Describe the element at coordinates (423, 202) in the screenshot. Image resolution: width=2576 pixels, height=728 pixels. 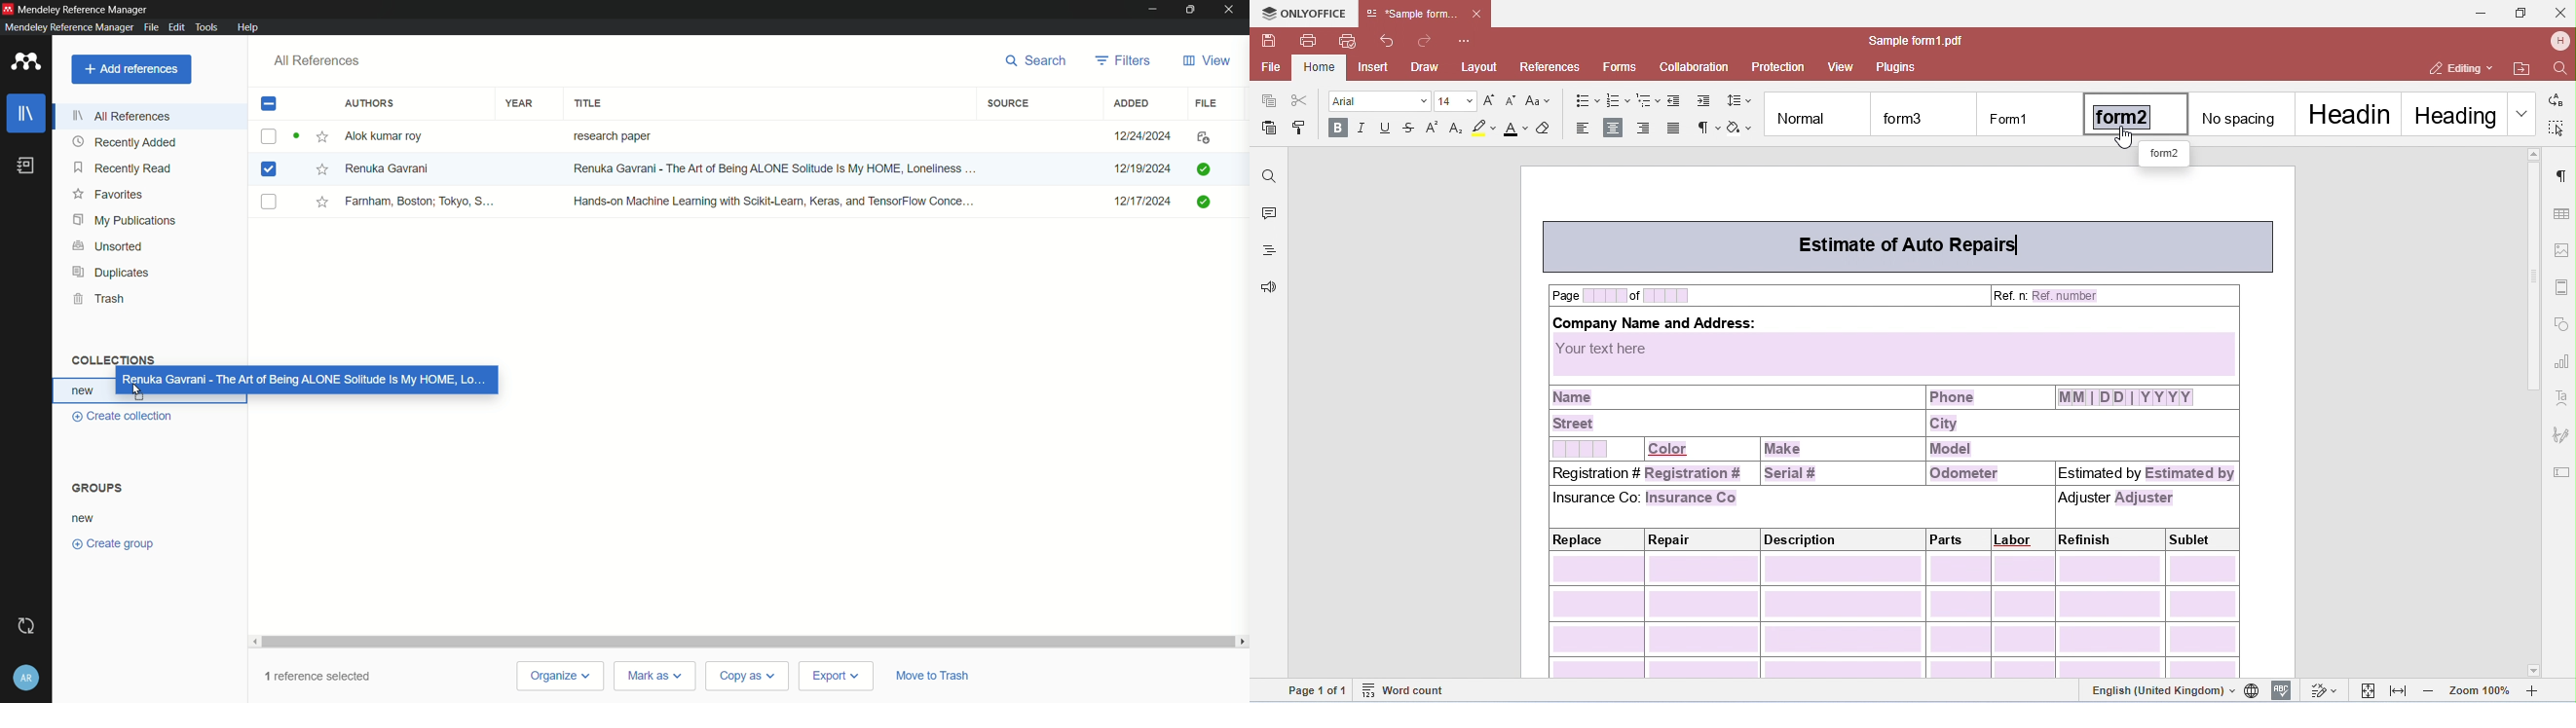
I see `Farnham, Boston; Tokyo, S...` at that location.